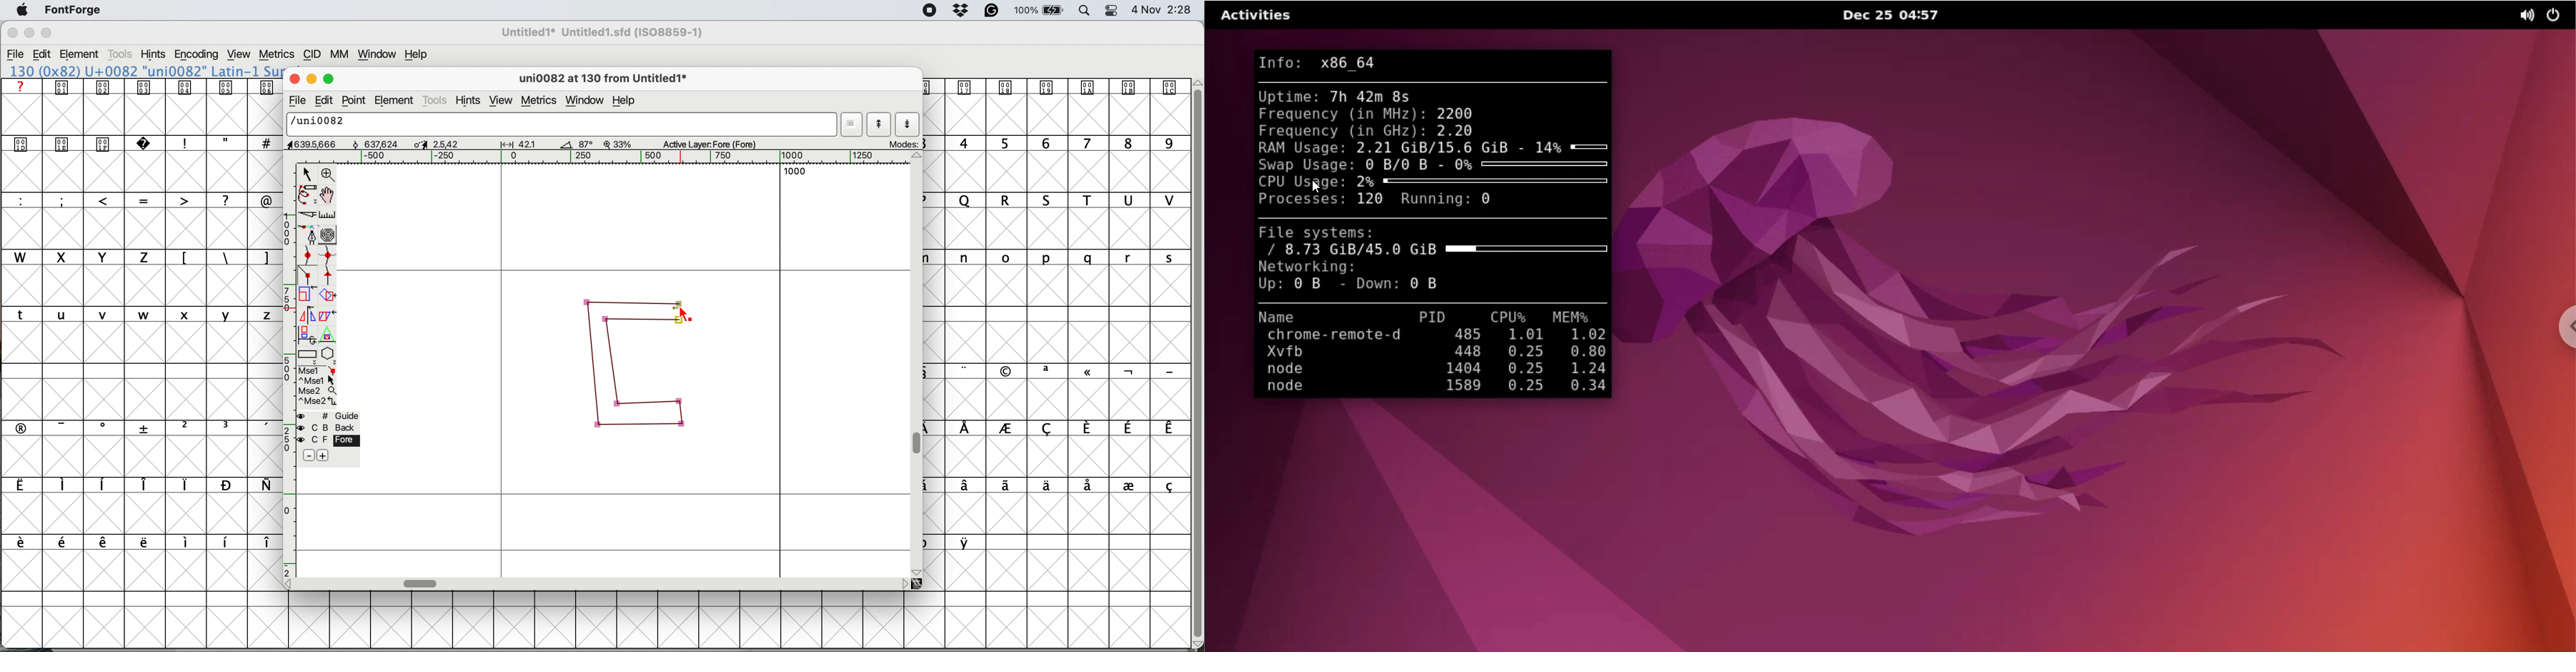 The image size is (2576, 672). What do you see at coordinates (1083, 12) in the screenshot?
I see `spotlight search` at bounding box center [1083, 12].